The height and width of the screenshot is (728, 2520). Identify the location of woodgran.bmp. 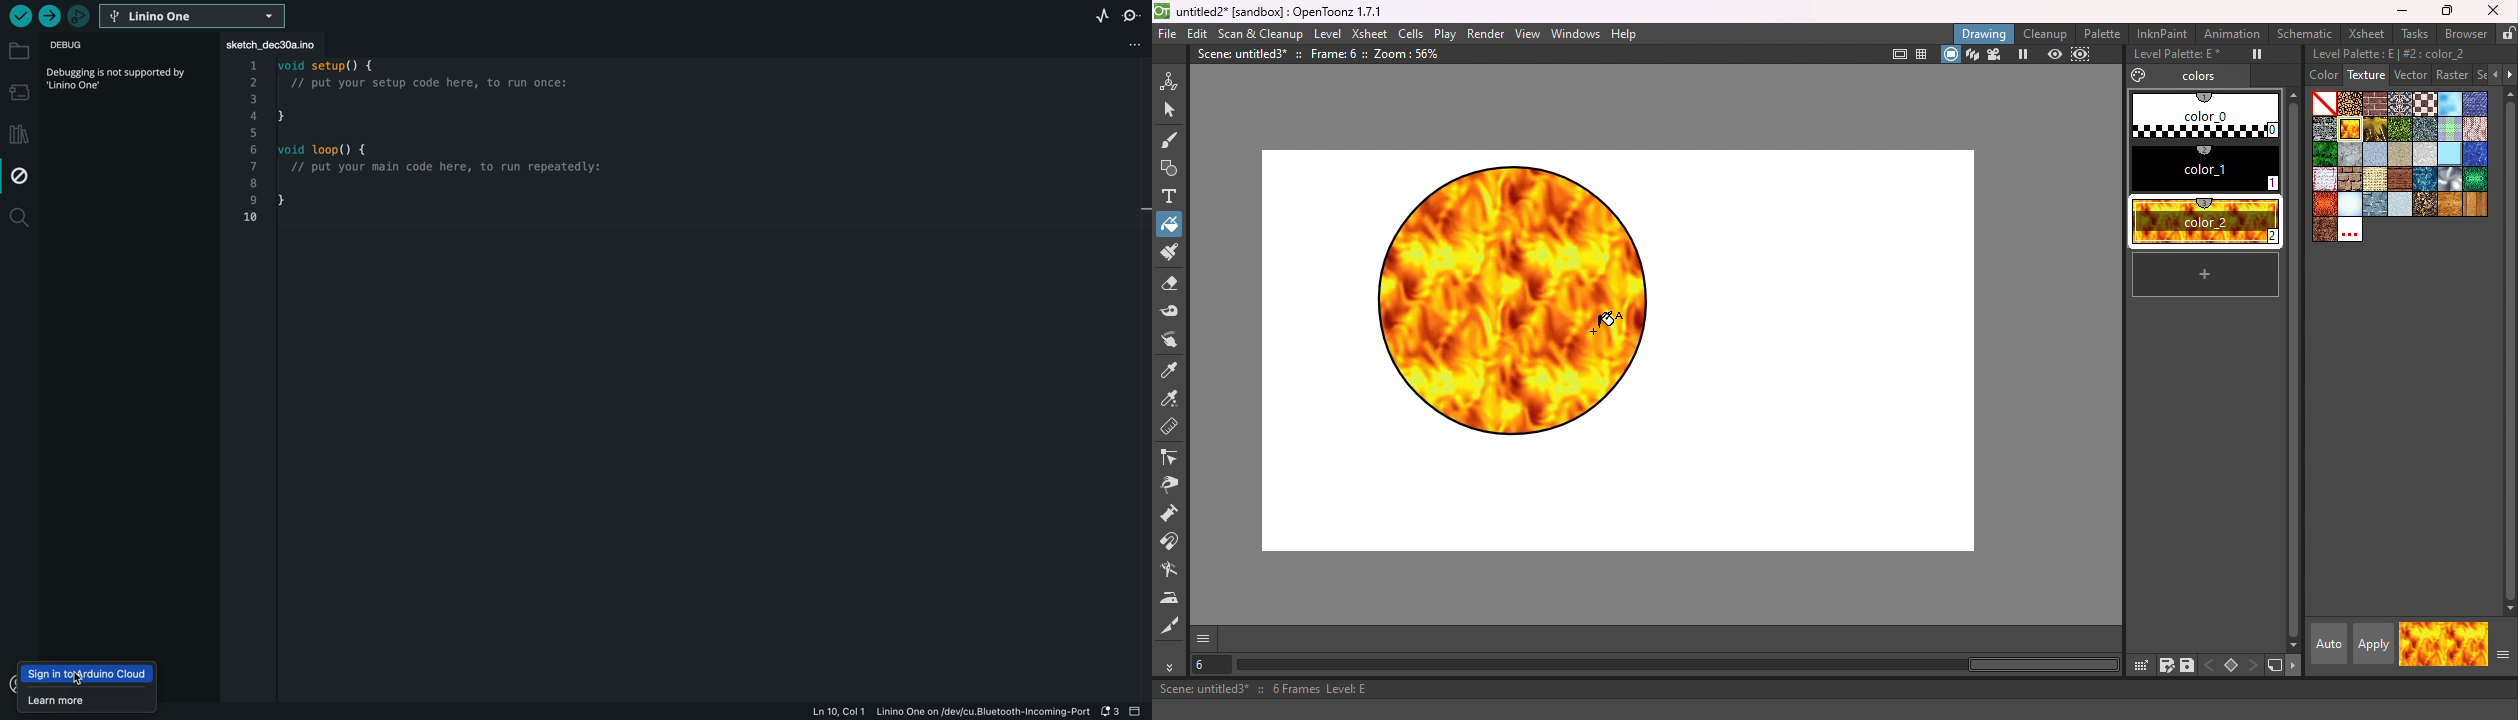
(2450, 204).